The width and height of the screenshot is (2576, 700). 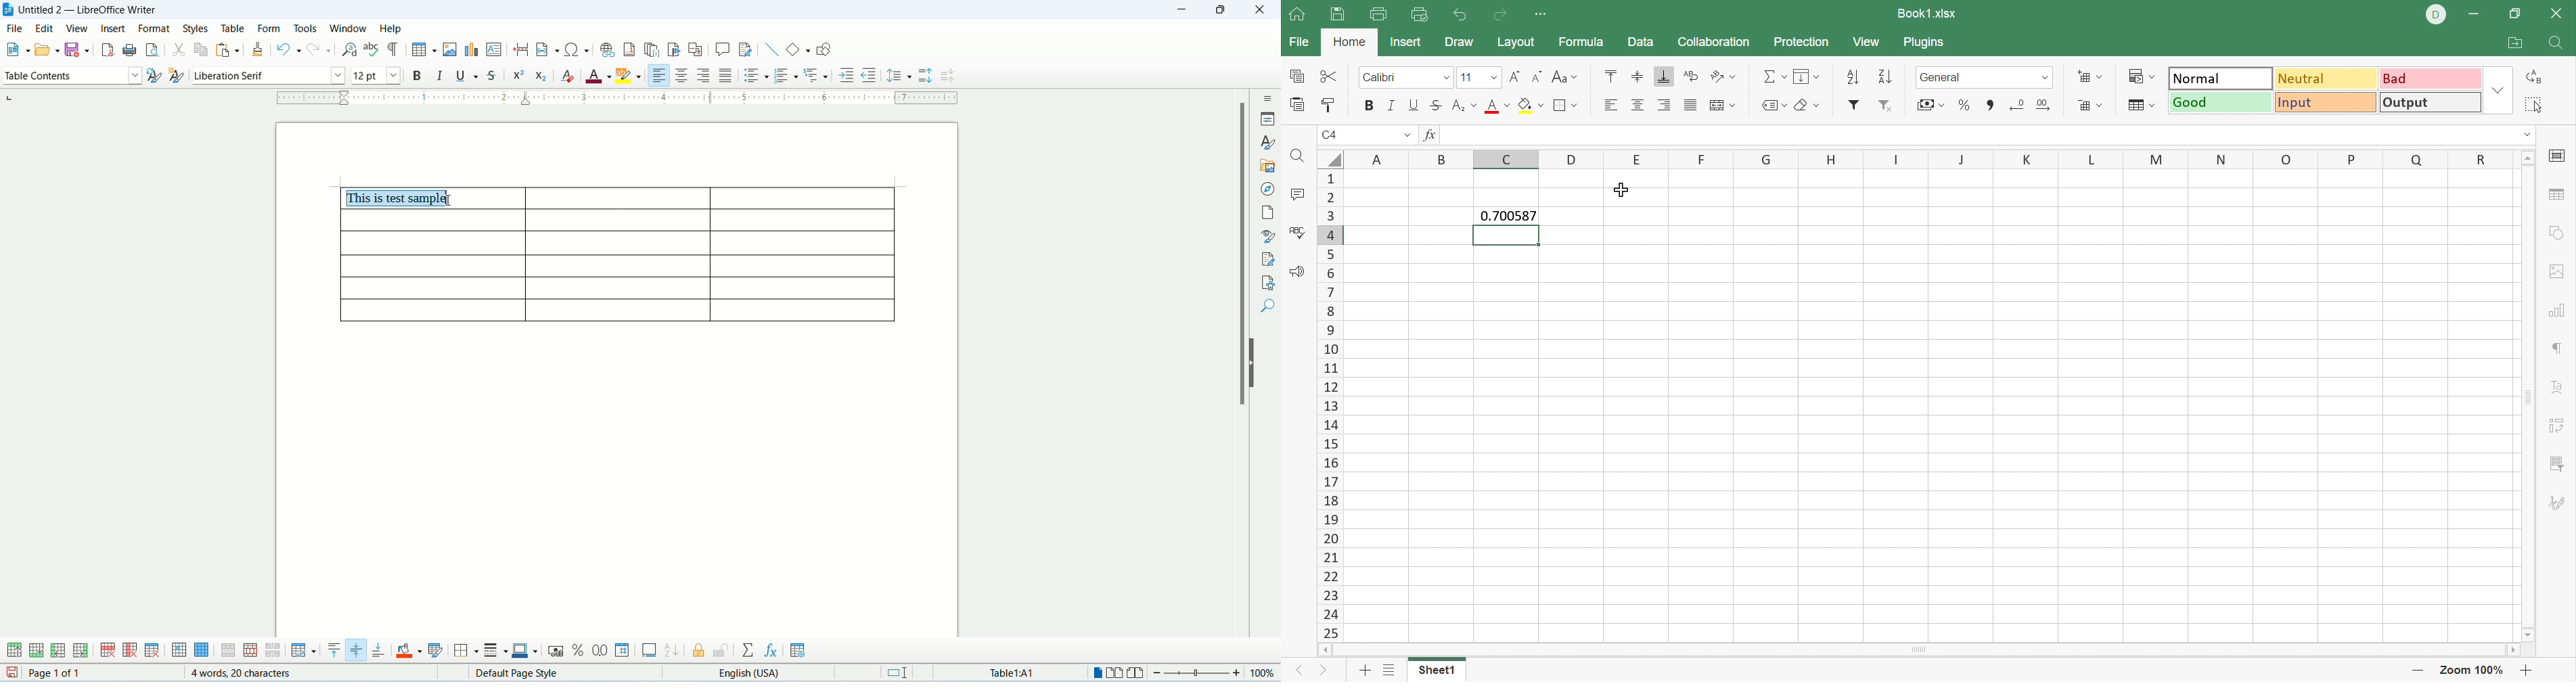 What do you see at coordinates (2221, 80) in the screenshot?
I see `Normal` at bounding box center [2221, 80].